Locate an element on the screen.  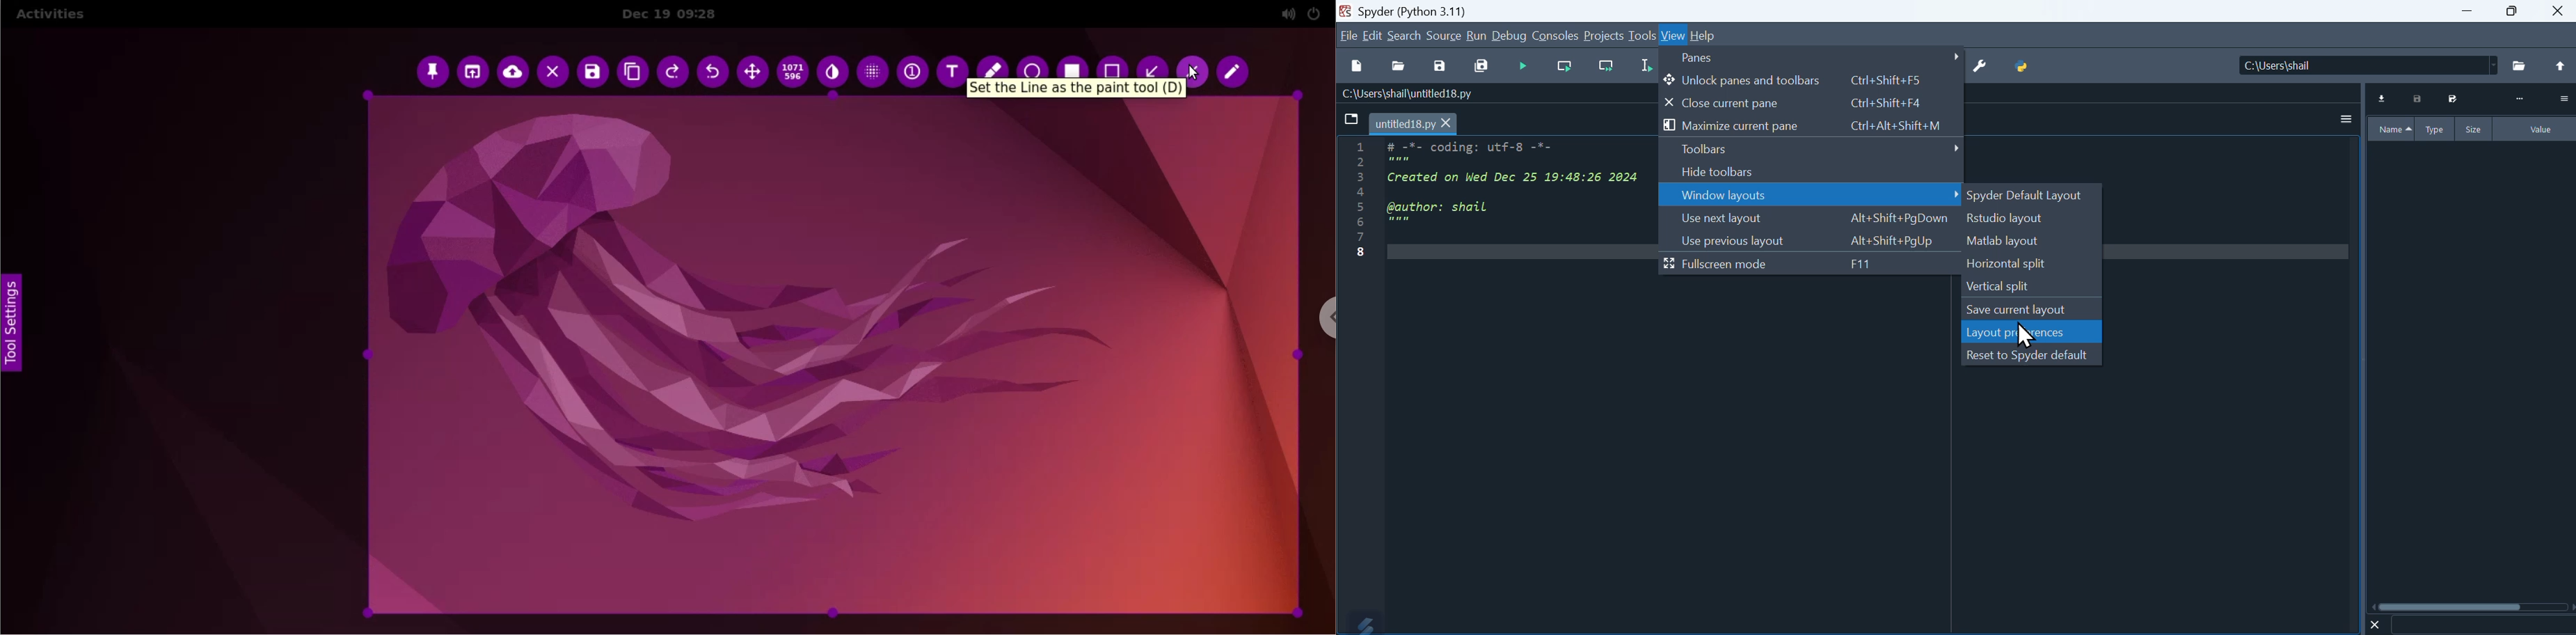
Hide toolbars is located at coordinates (1810, 172).